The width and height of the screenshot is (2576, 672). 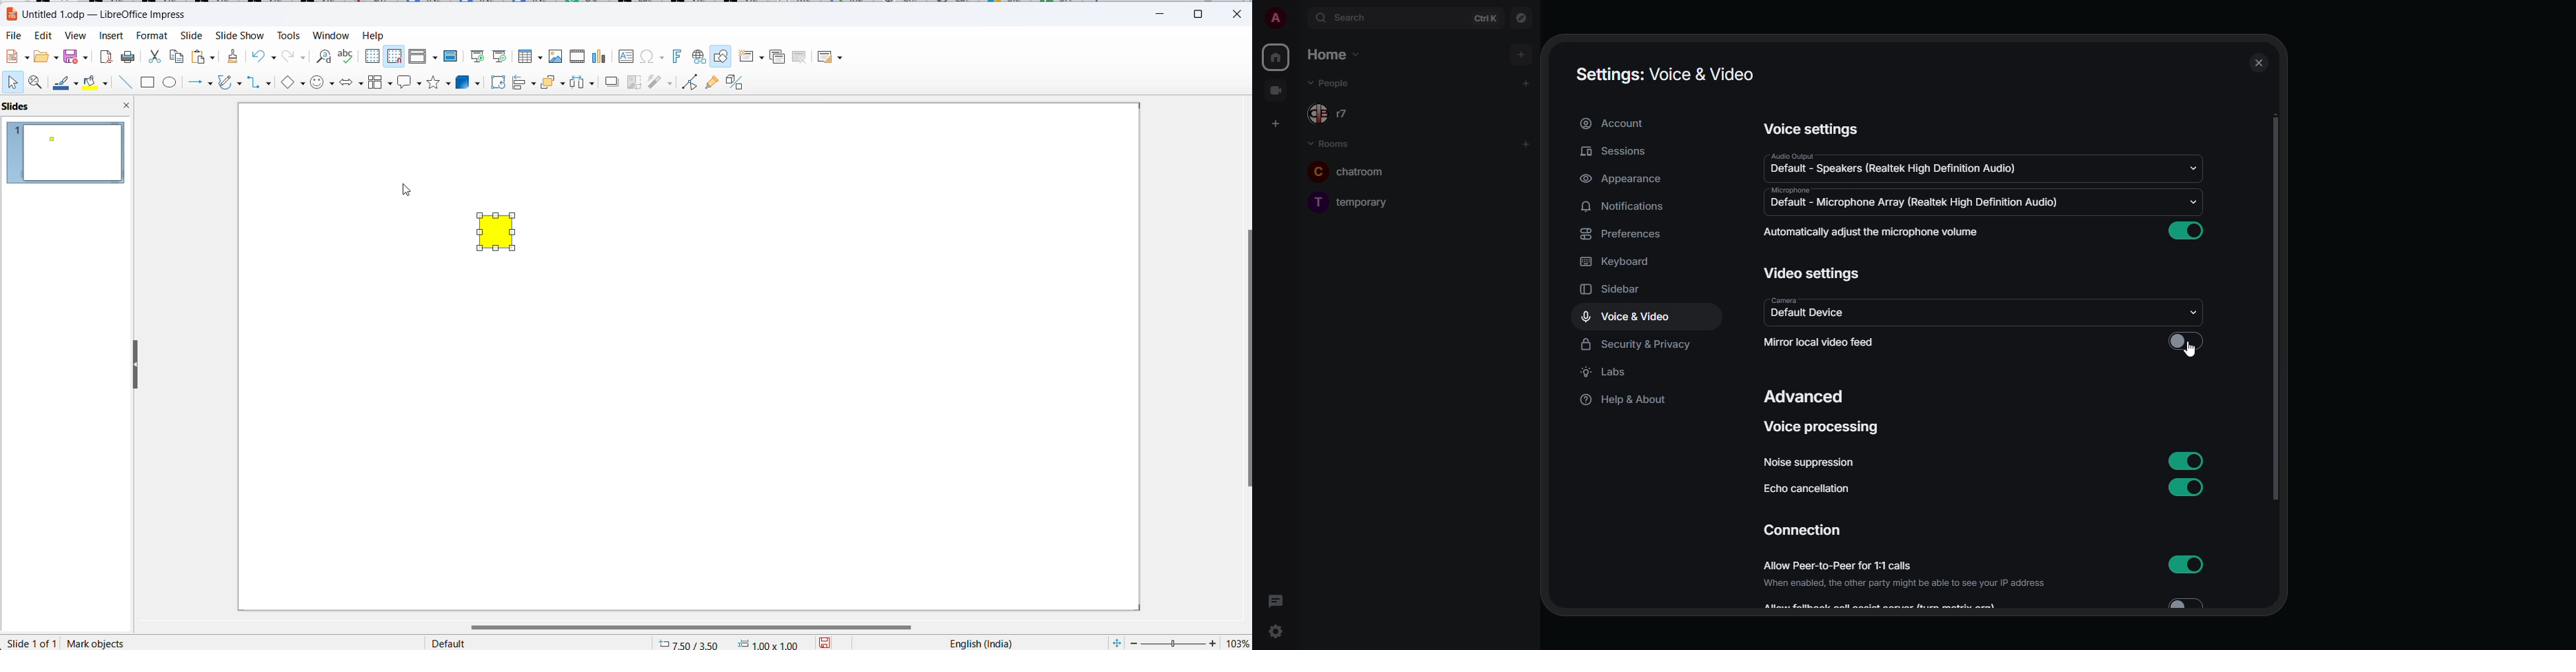 What do you see at coordinates (228, 84) in the screenshot?
I see `curves and polygons` at bounding box center [228, 84].